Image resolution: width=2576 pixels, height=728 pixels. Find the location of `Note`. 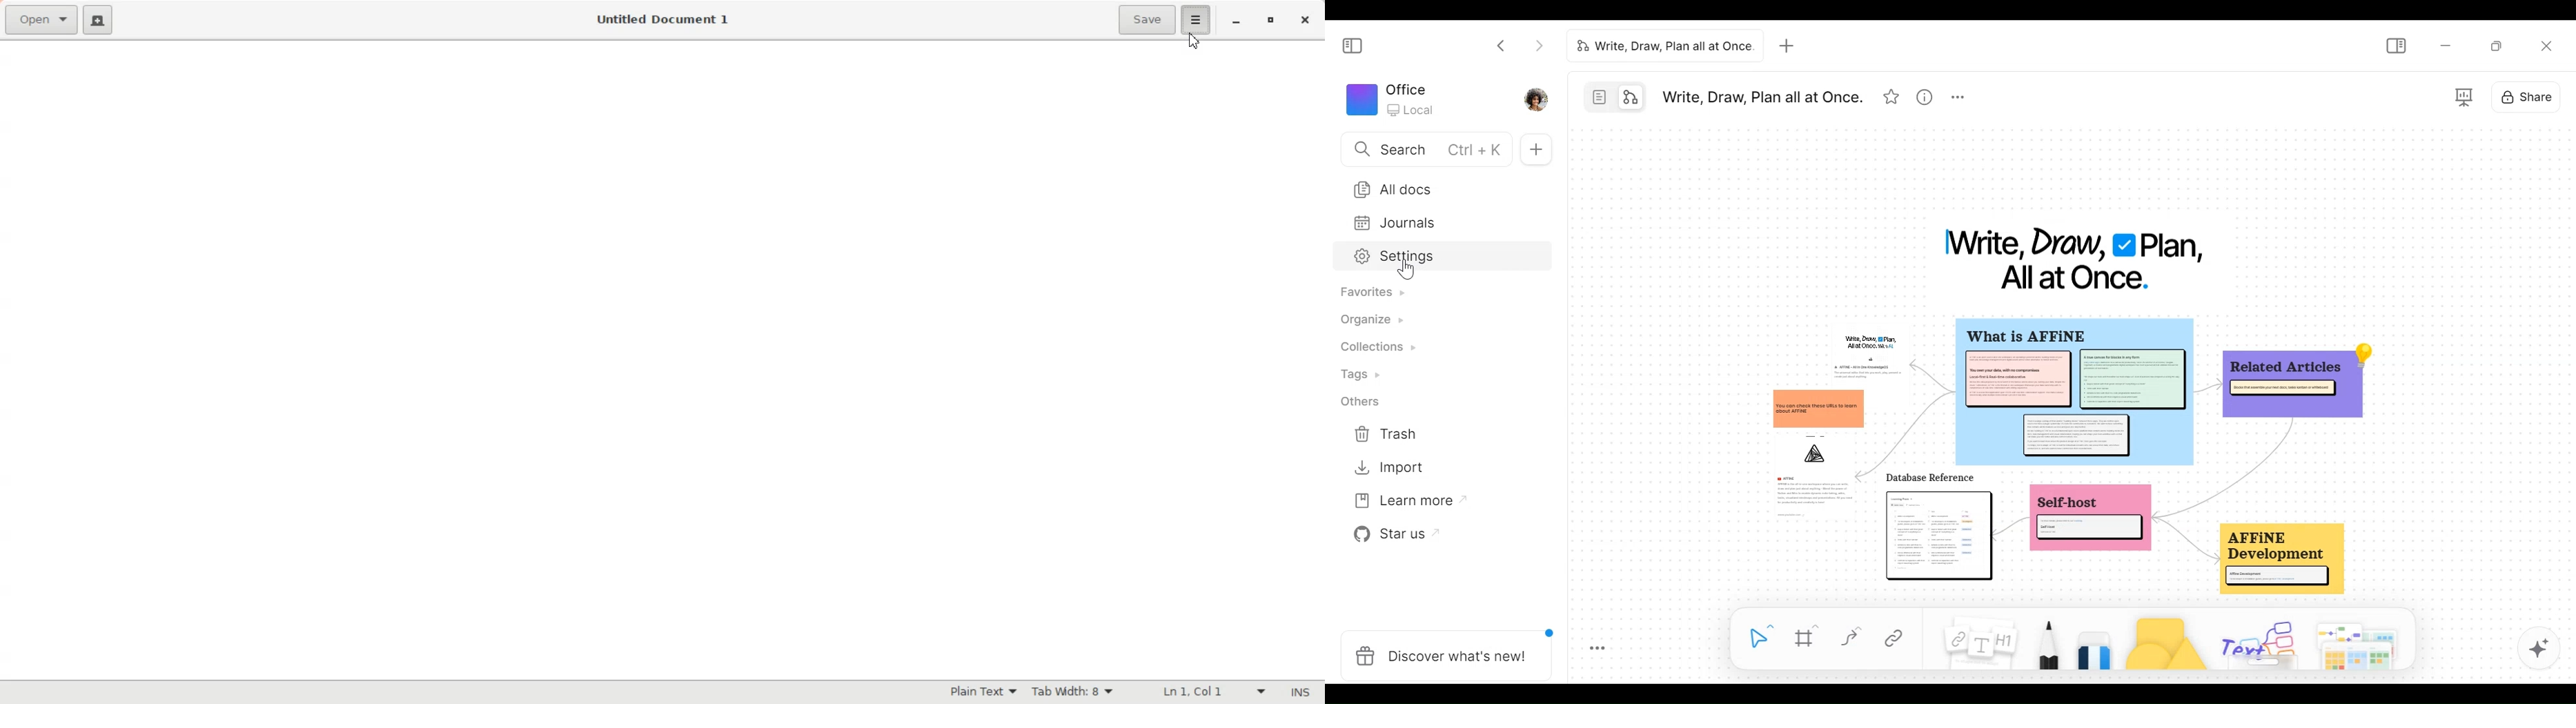

Note is located at coordinates (1979, 646).